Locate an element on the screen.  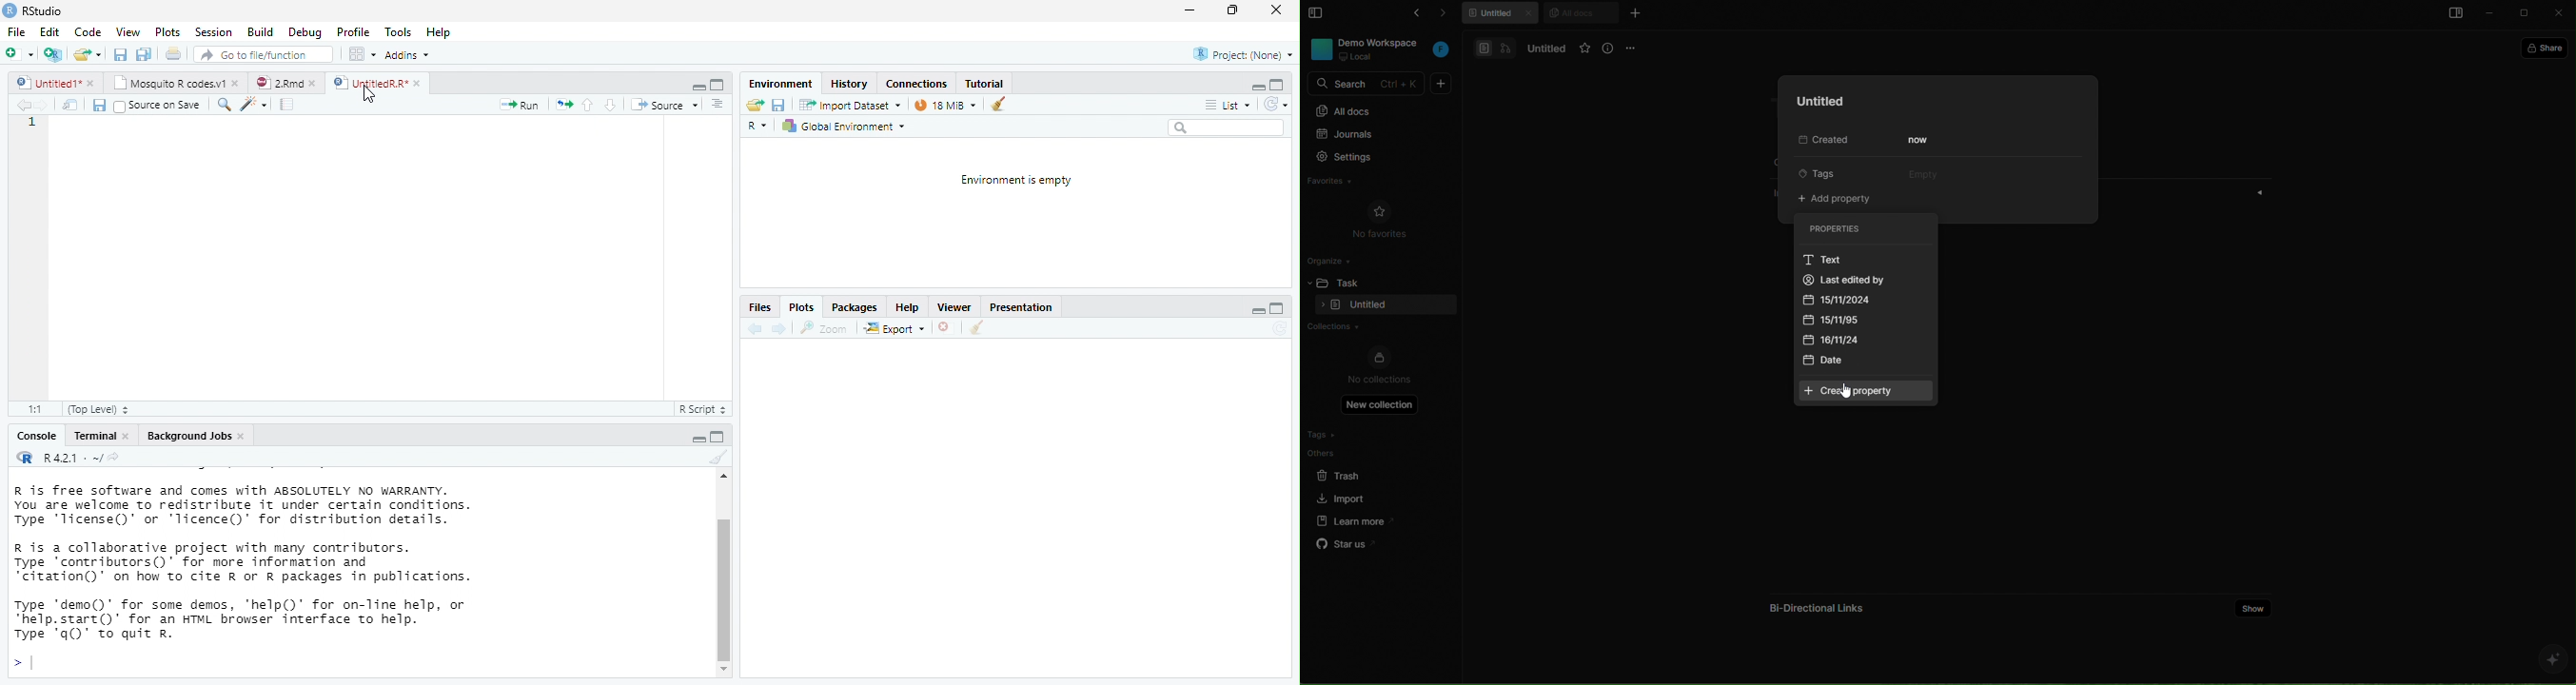
Packages is located at coordinates (855, 307).